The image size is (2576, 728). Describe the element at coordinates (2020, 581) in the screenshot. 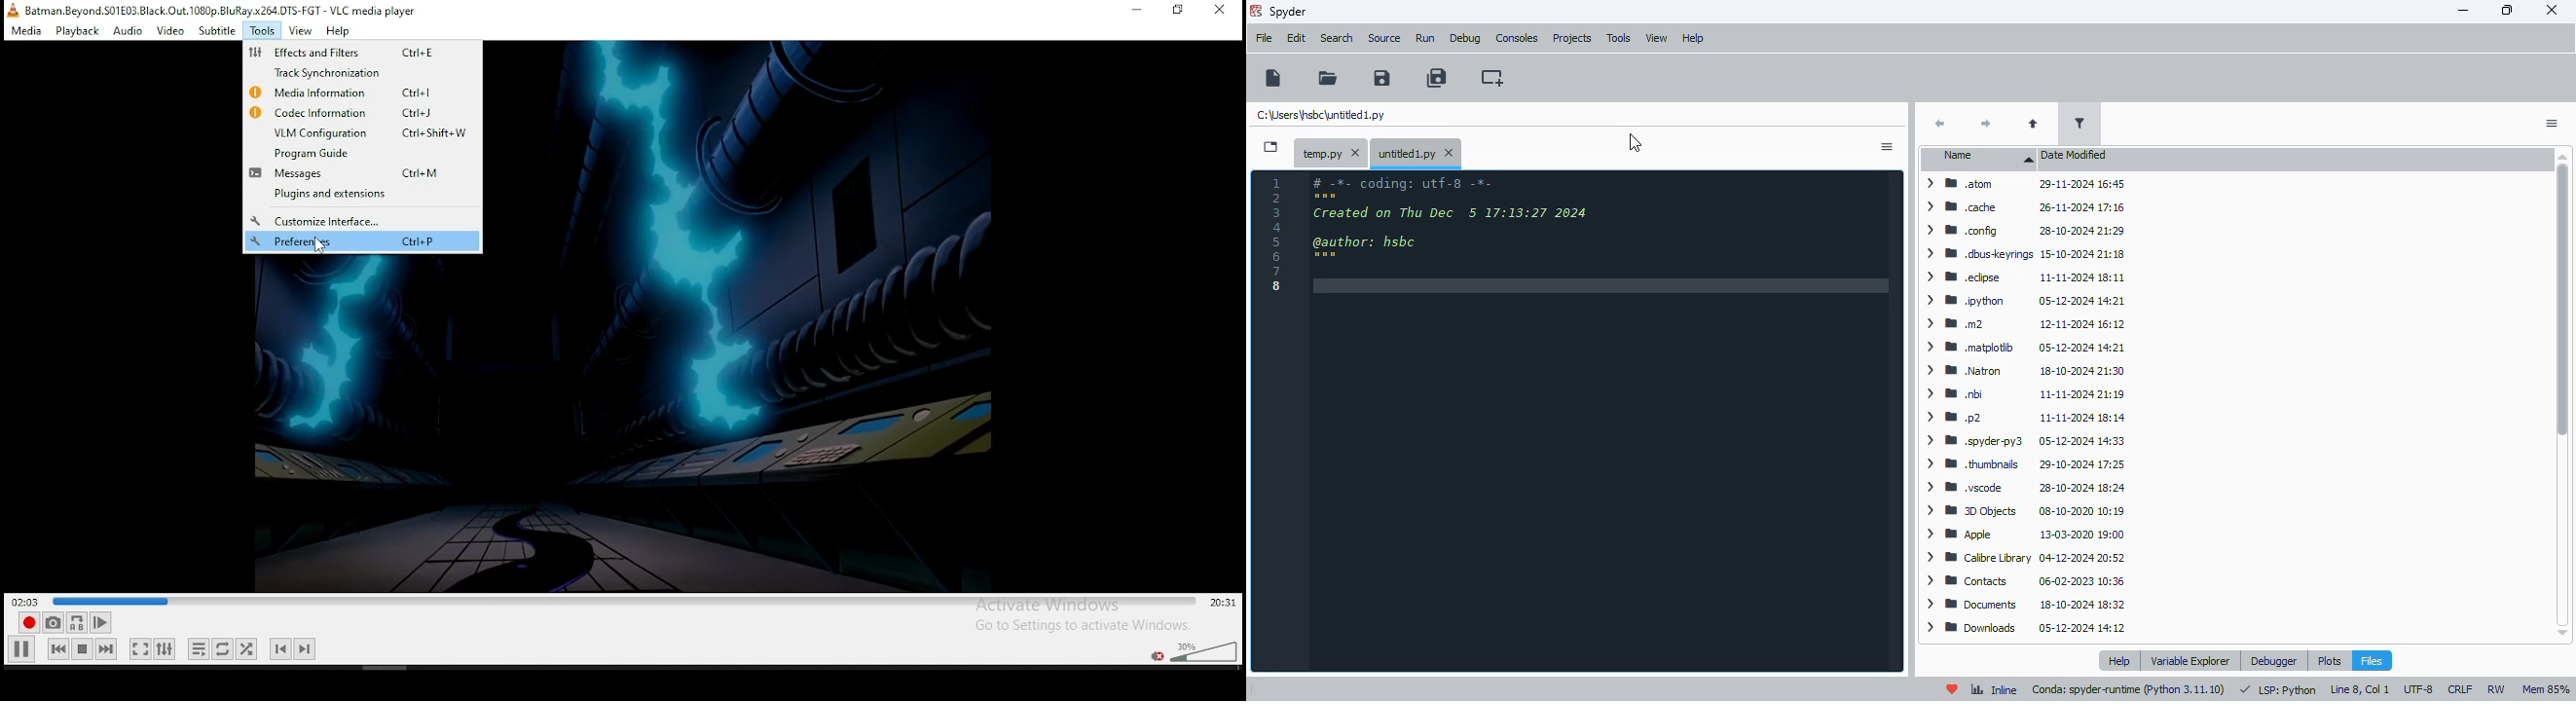

I see `> BB Contacts 06-02-2023 10:36` at that location.